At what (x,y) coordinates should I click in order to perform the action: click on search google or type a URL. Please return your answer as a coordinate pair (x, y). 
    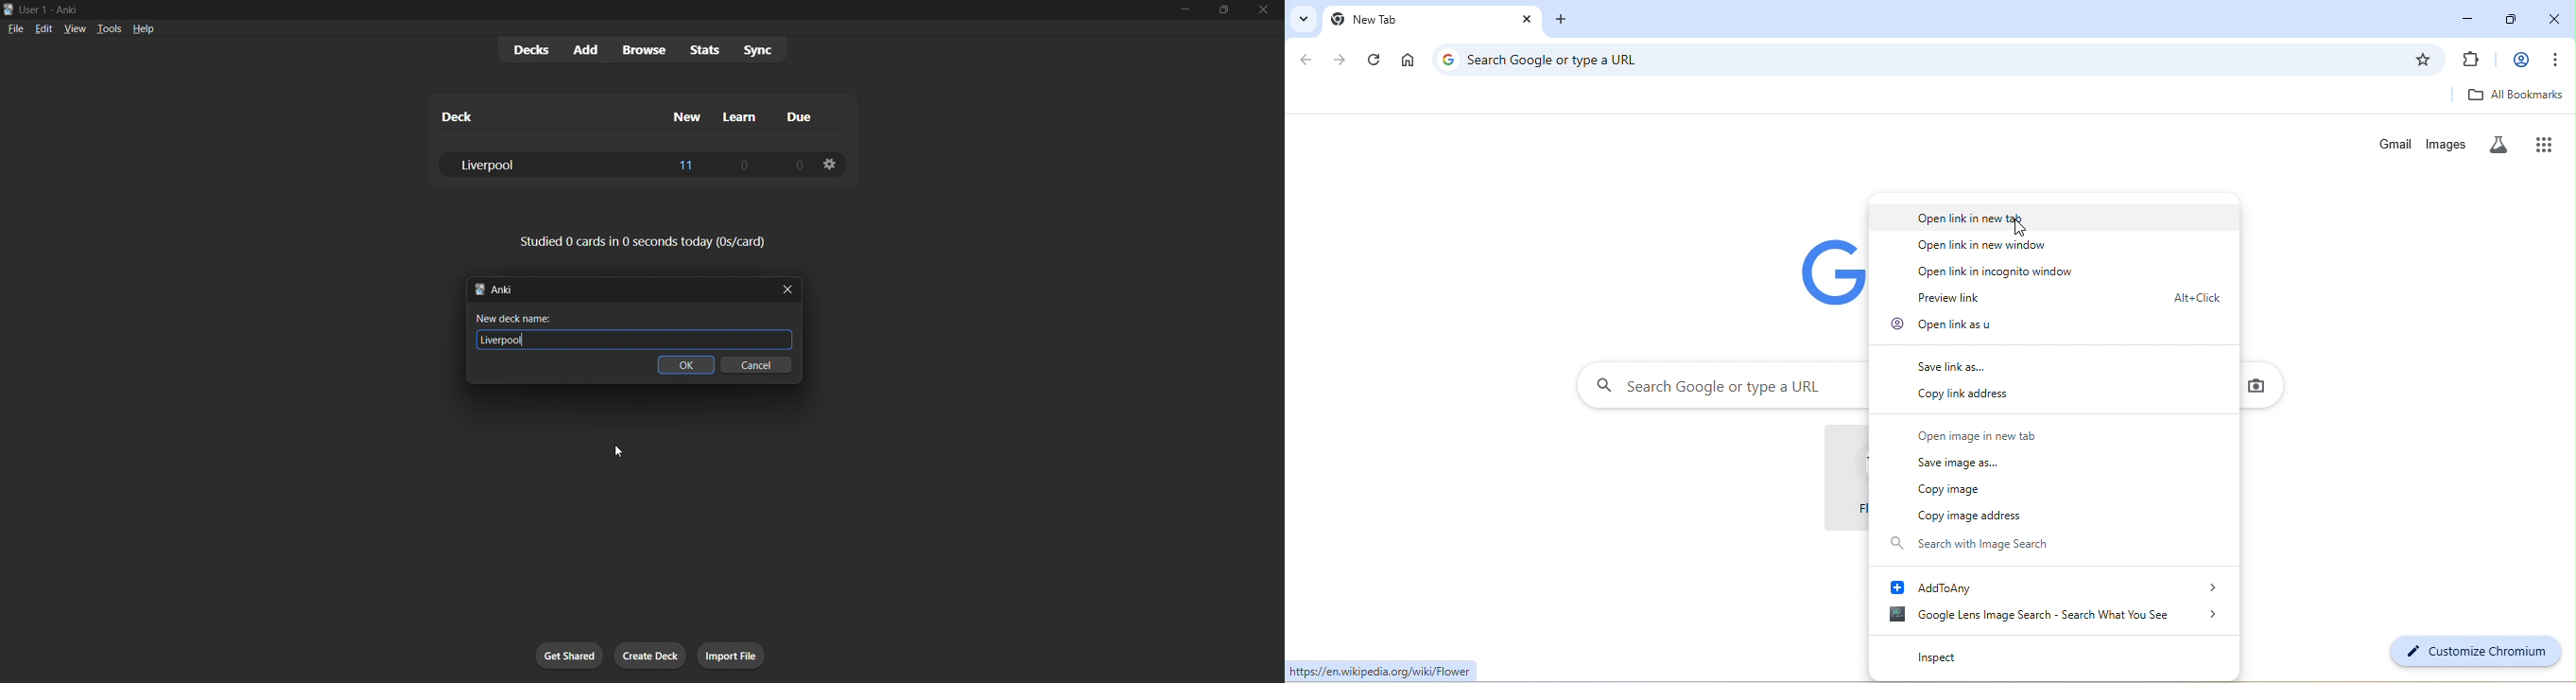
    Looking at the image, I should click on (1931, 61).